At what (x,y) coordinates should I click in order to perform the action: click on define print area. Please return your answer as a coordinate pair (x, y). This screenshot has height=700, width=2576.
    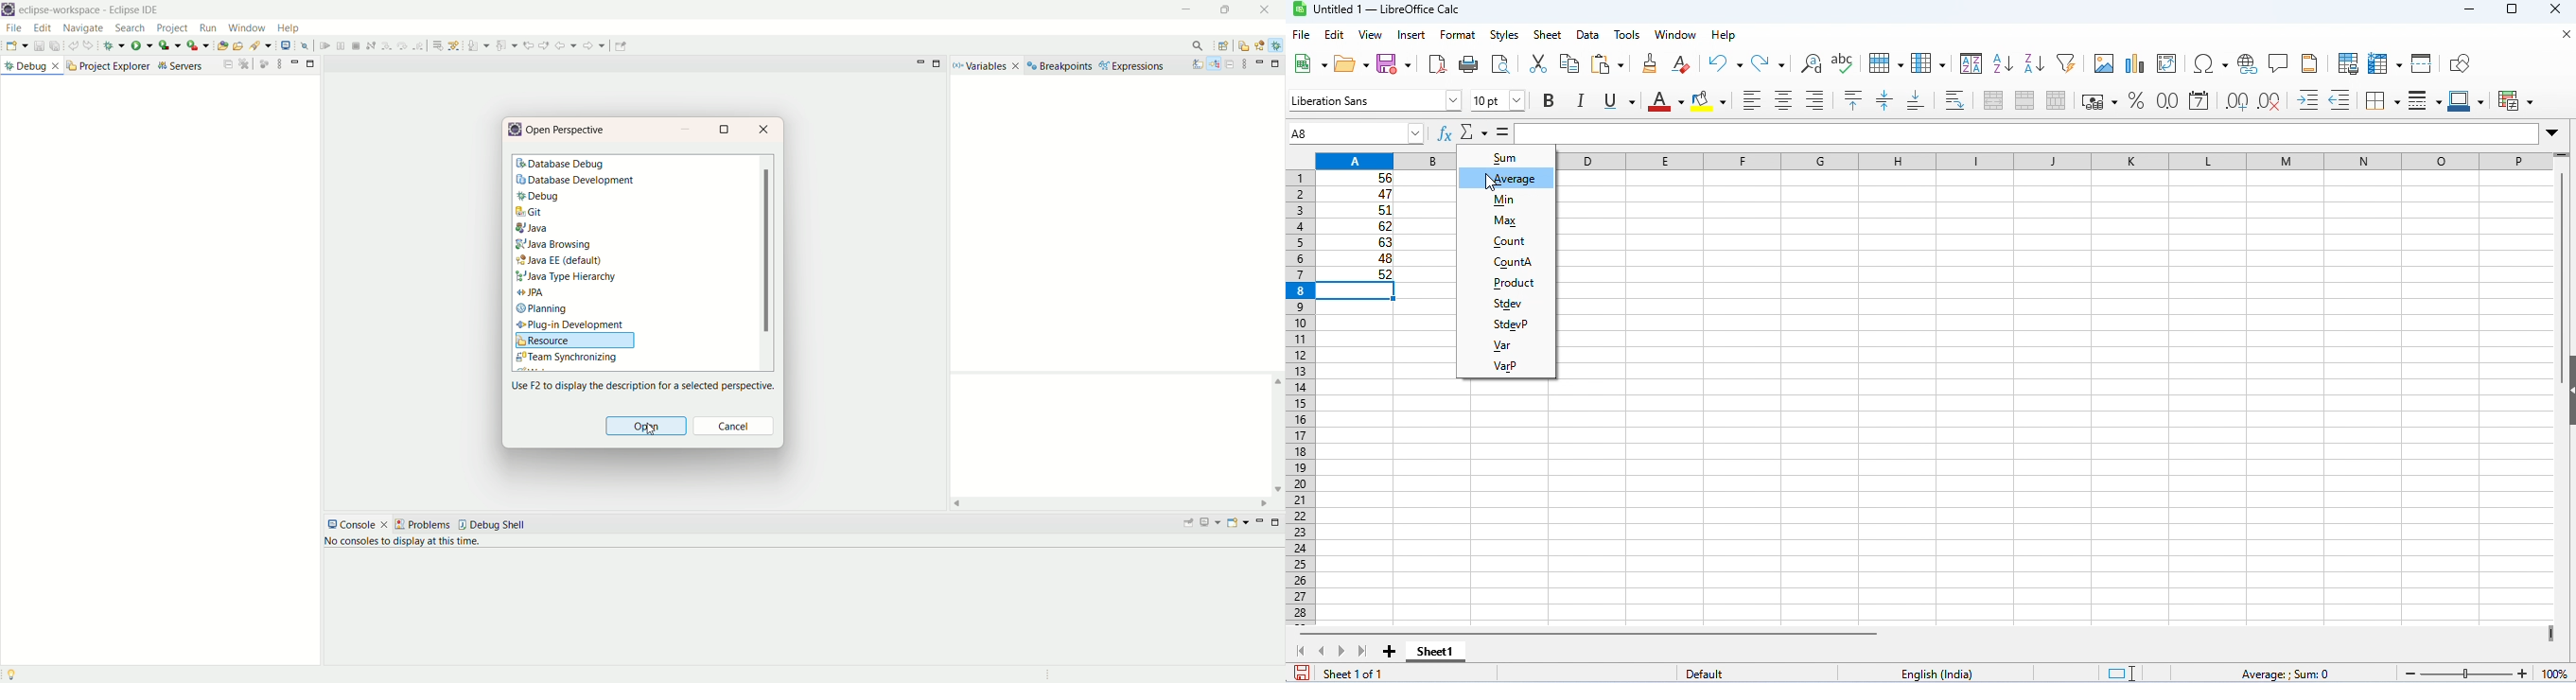
    Looking at the image, I should click on (2348, 63).